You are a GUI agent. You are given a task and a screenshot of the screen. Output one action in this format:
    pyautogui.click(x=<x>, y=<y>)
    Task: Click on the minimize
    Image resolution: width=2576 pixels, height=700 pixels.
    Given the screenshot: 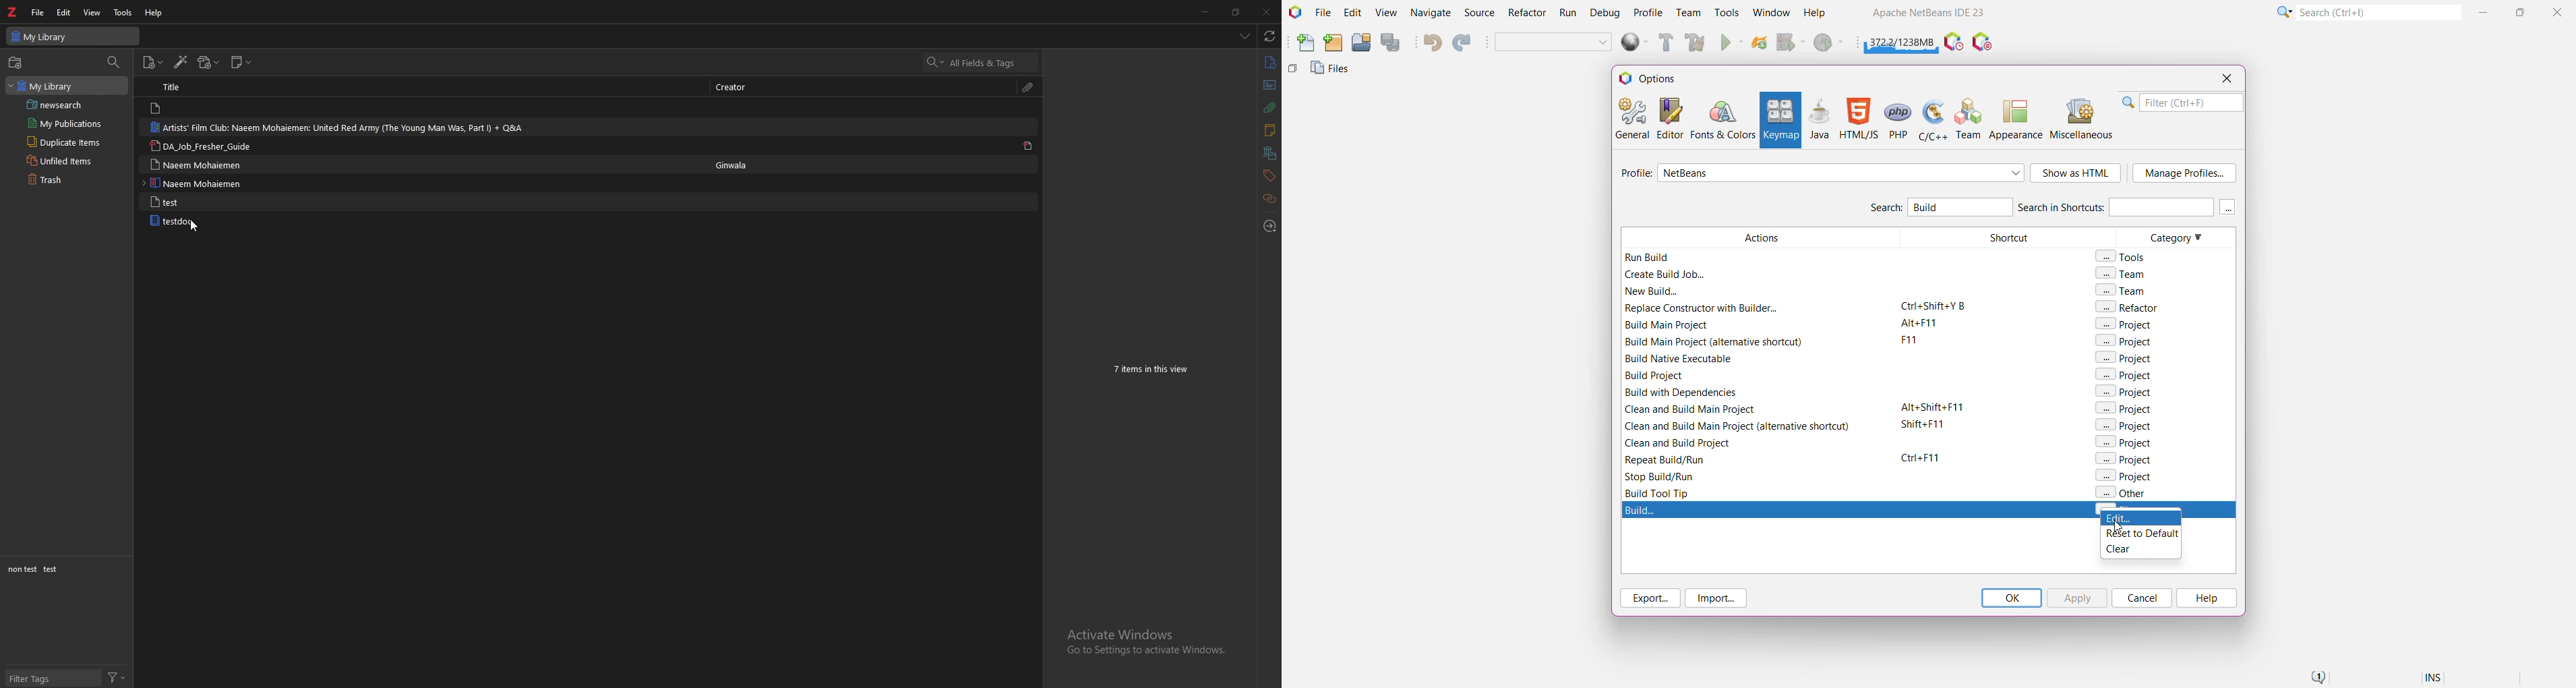 What is the action you would take?
    pyautogui.click(x=1203, y=11)
    